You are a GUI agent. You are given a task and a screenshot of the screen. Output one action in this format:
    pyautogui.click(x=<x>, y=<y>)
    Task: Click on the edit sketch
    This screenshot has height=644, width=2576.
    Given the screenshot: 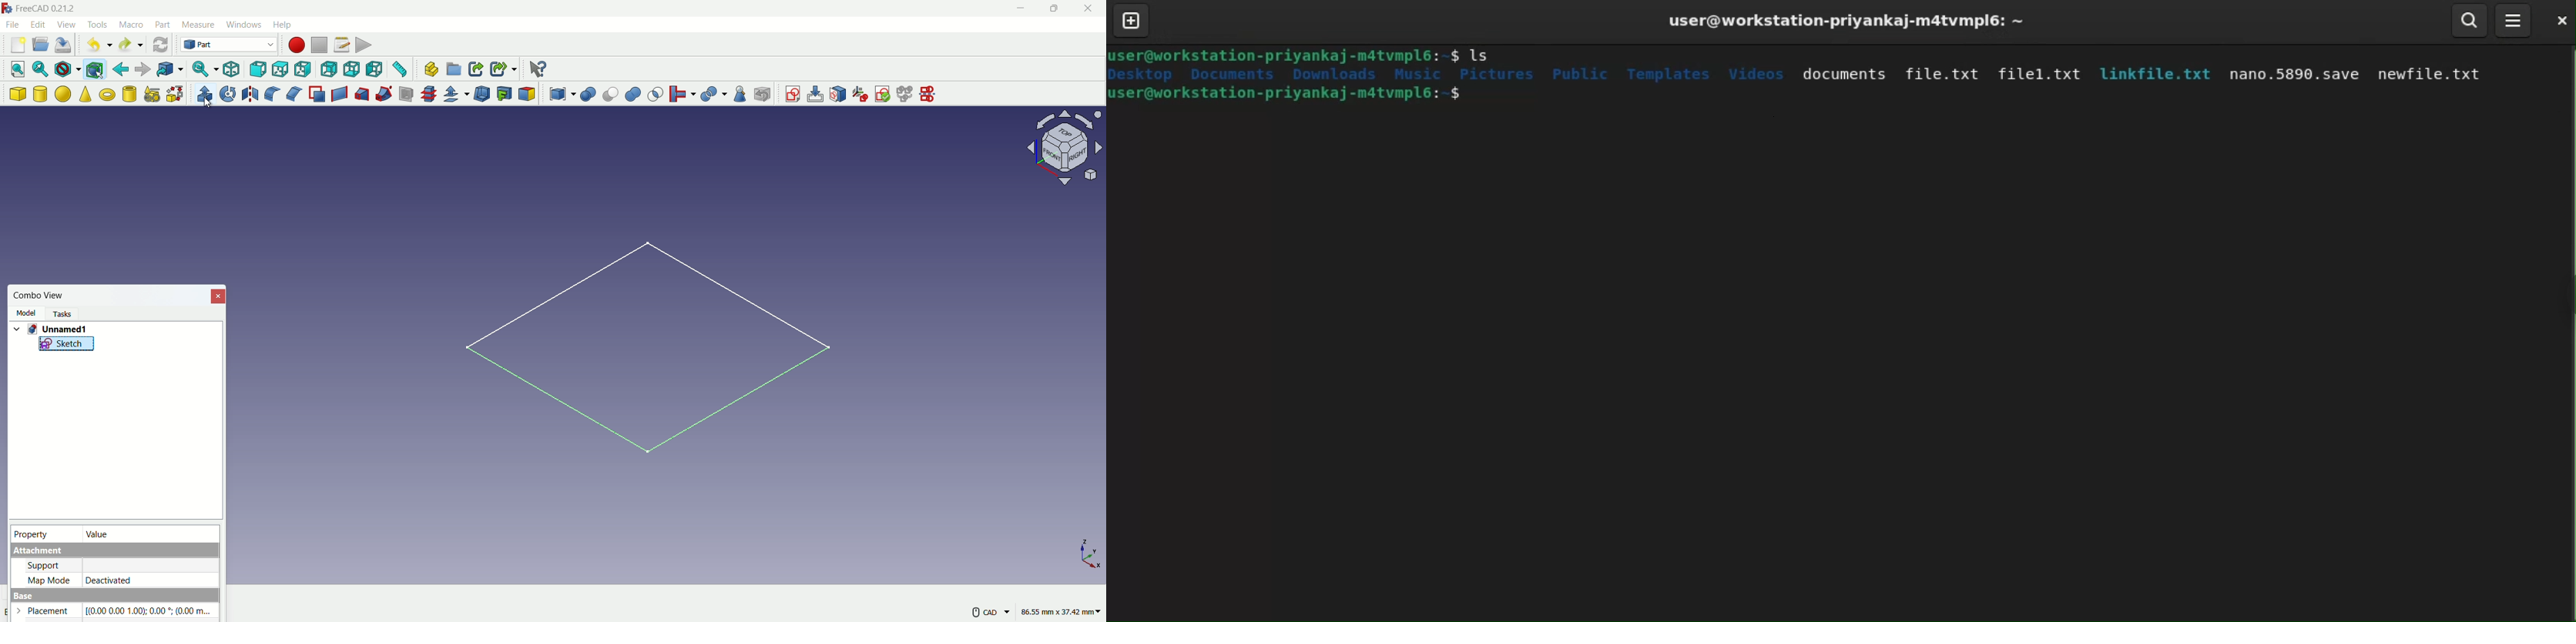 What is the action you would take?
    pyautogui.click(x=815, y=94)
    